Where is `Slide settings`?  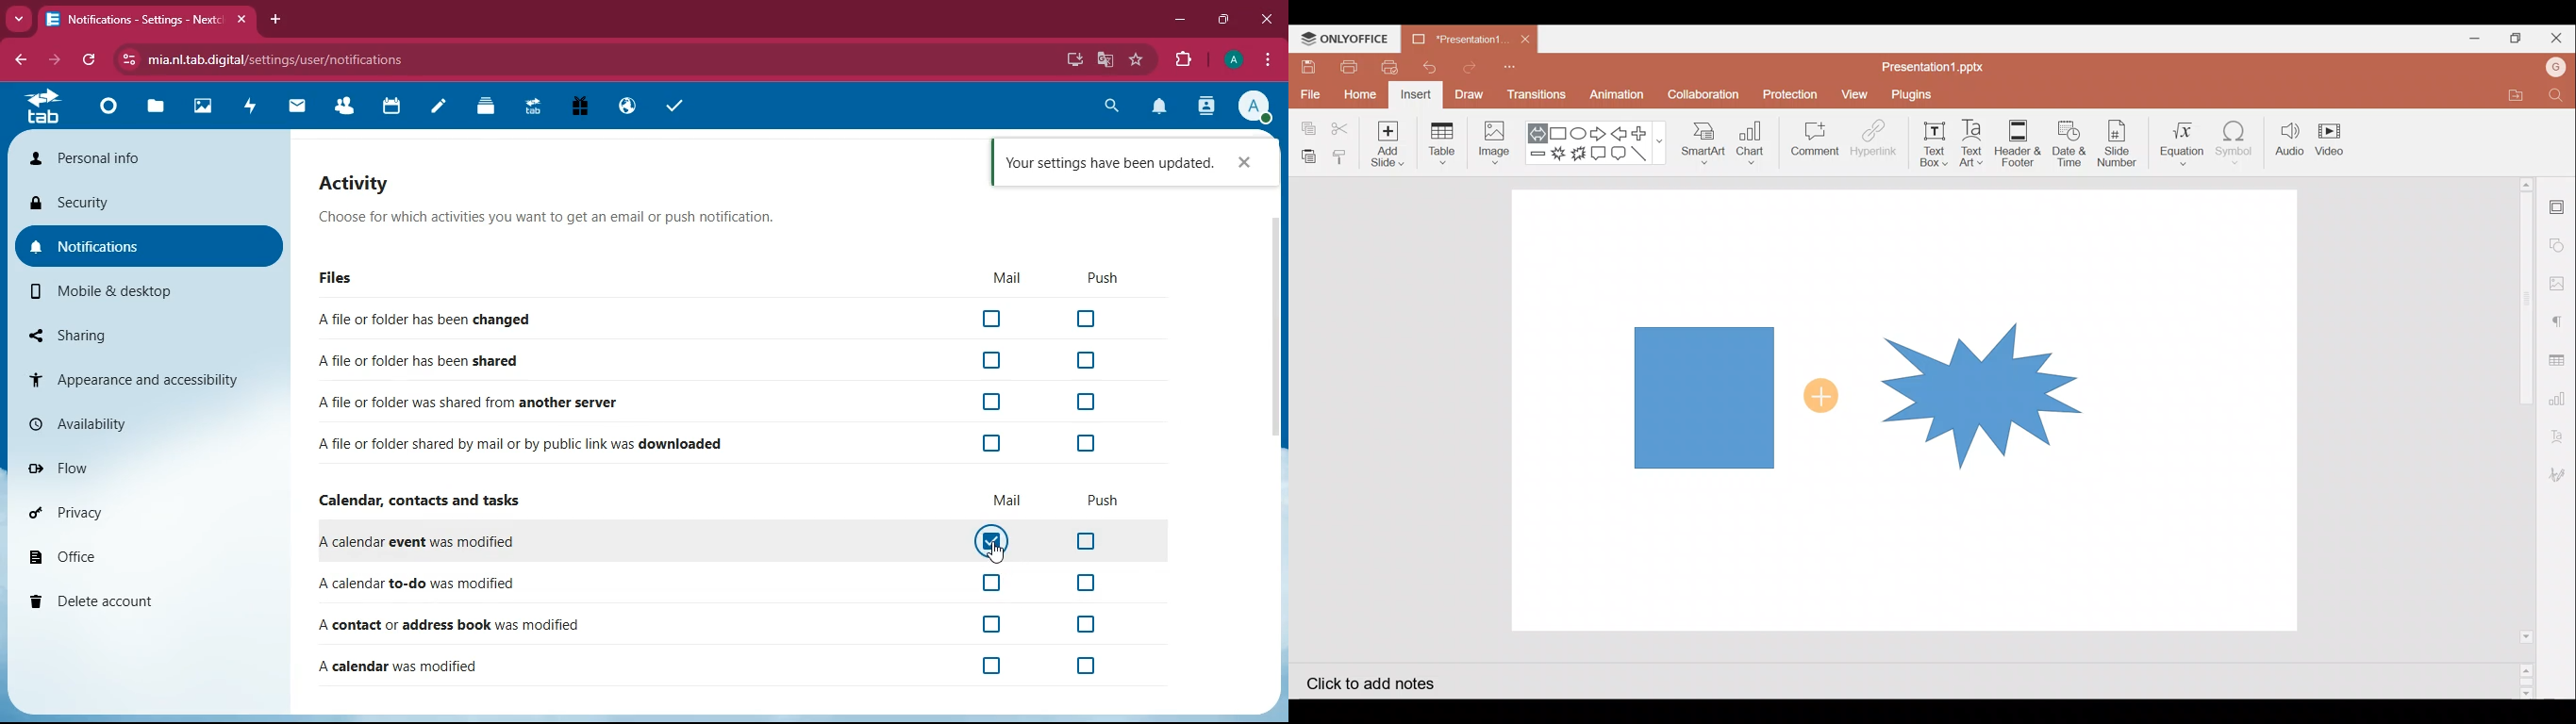
Slide settings is located at coordinates (2558, 202).